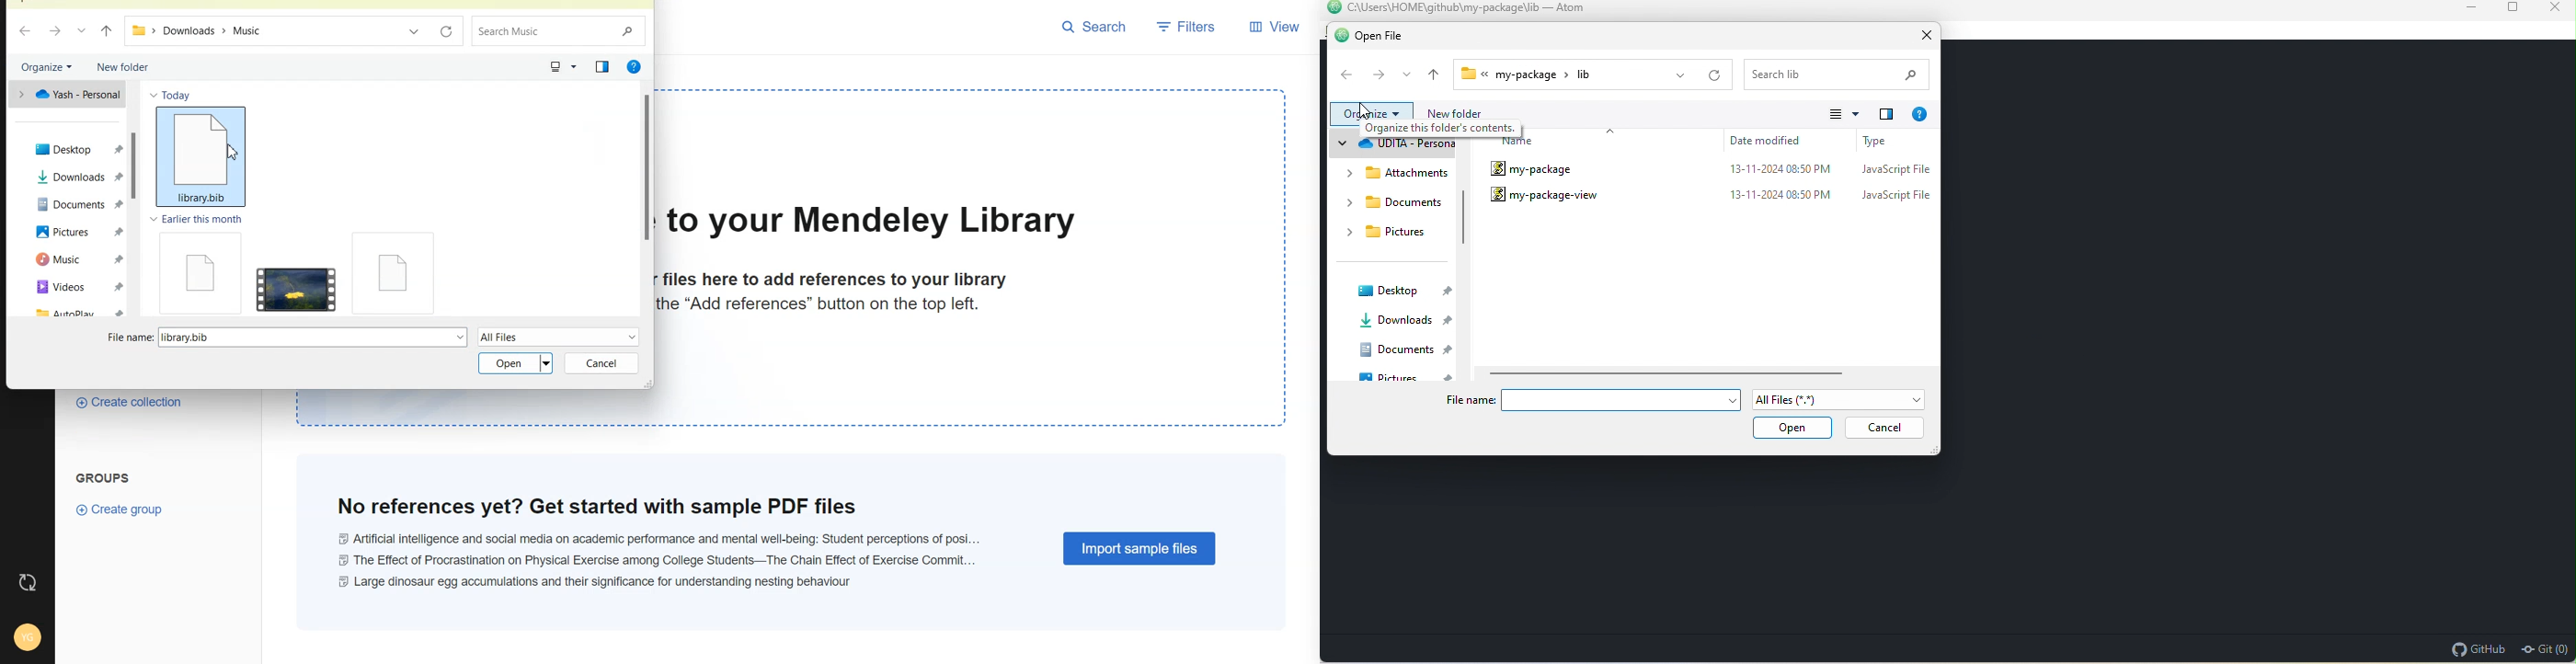  I want to click on referesh, so click(1714, 77).